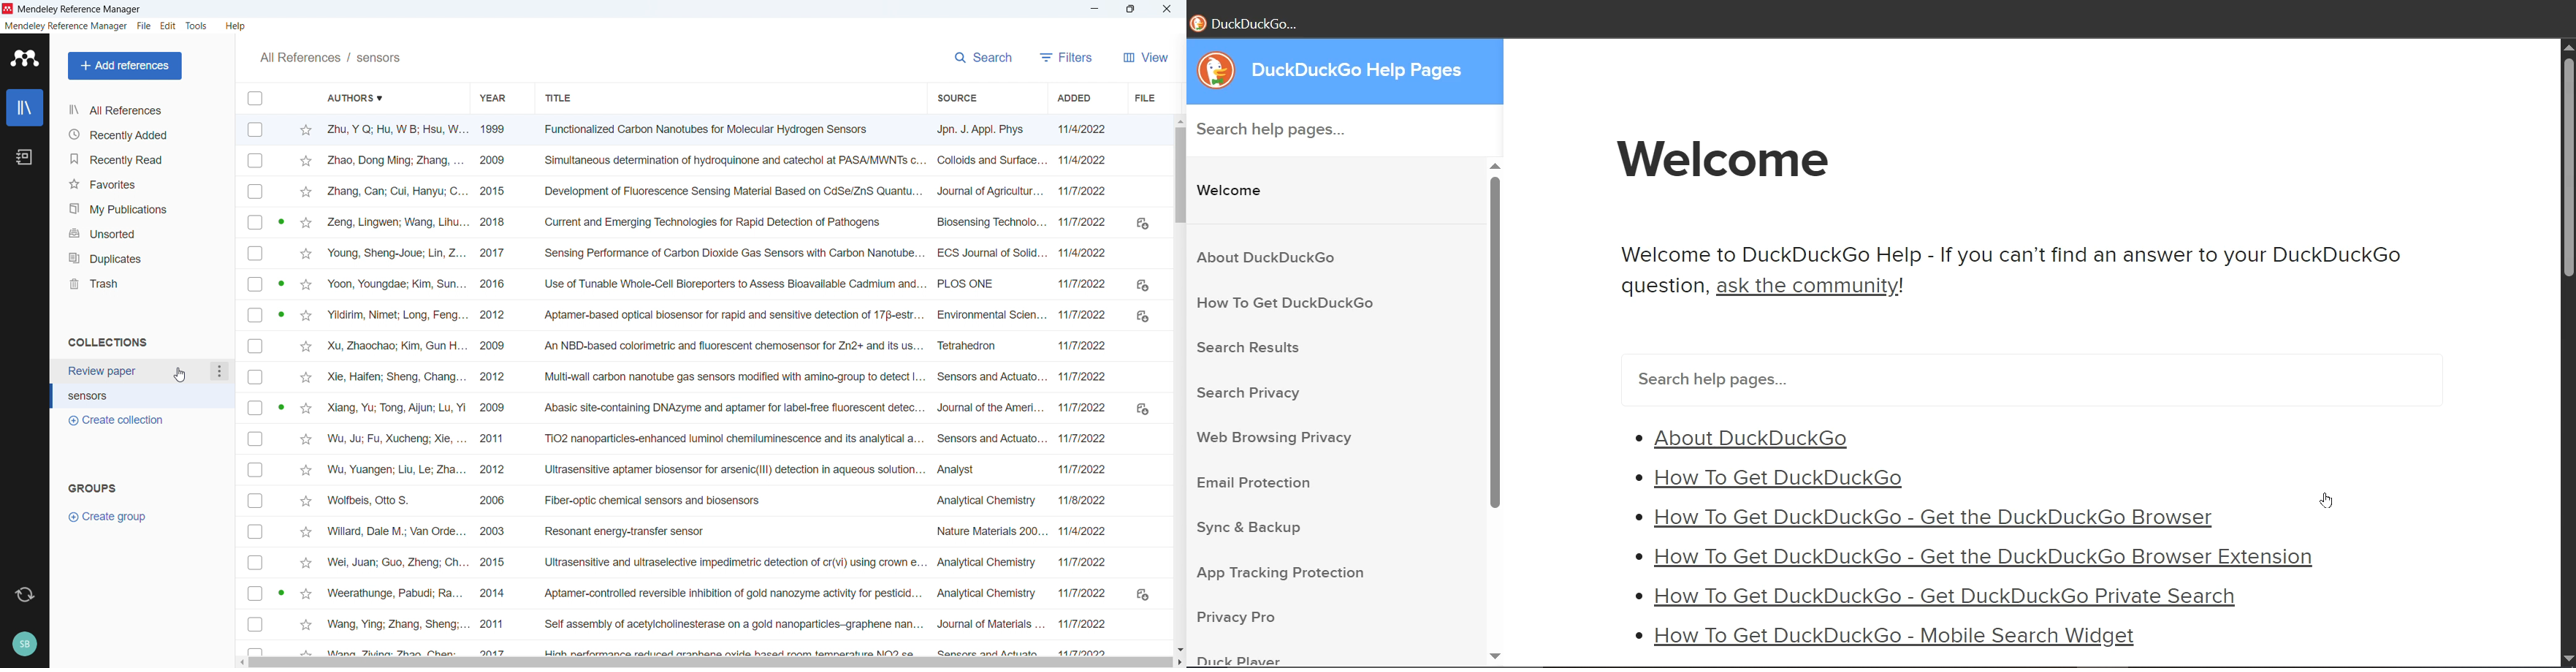 The width and height of the screenshot is (2576, 672). I want to click on Publications , so click(144, 209).